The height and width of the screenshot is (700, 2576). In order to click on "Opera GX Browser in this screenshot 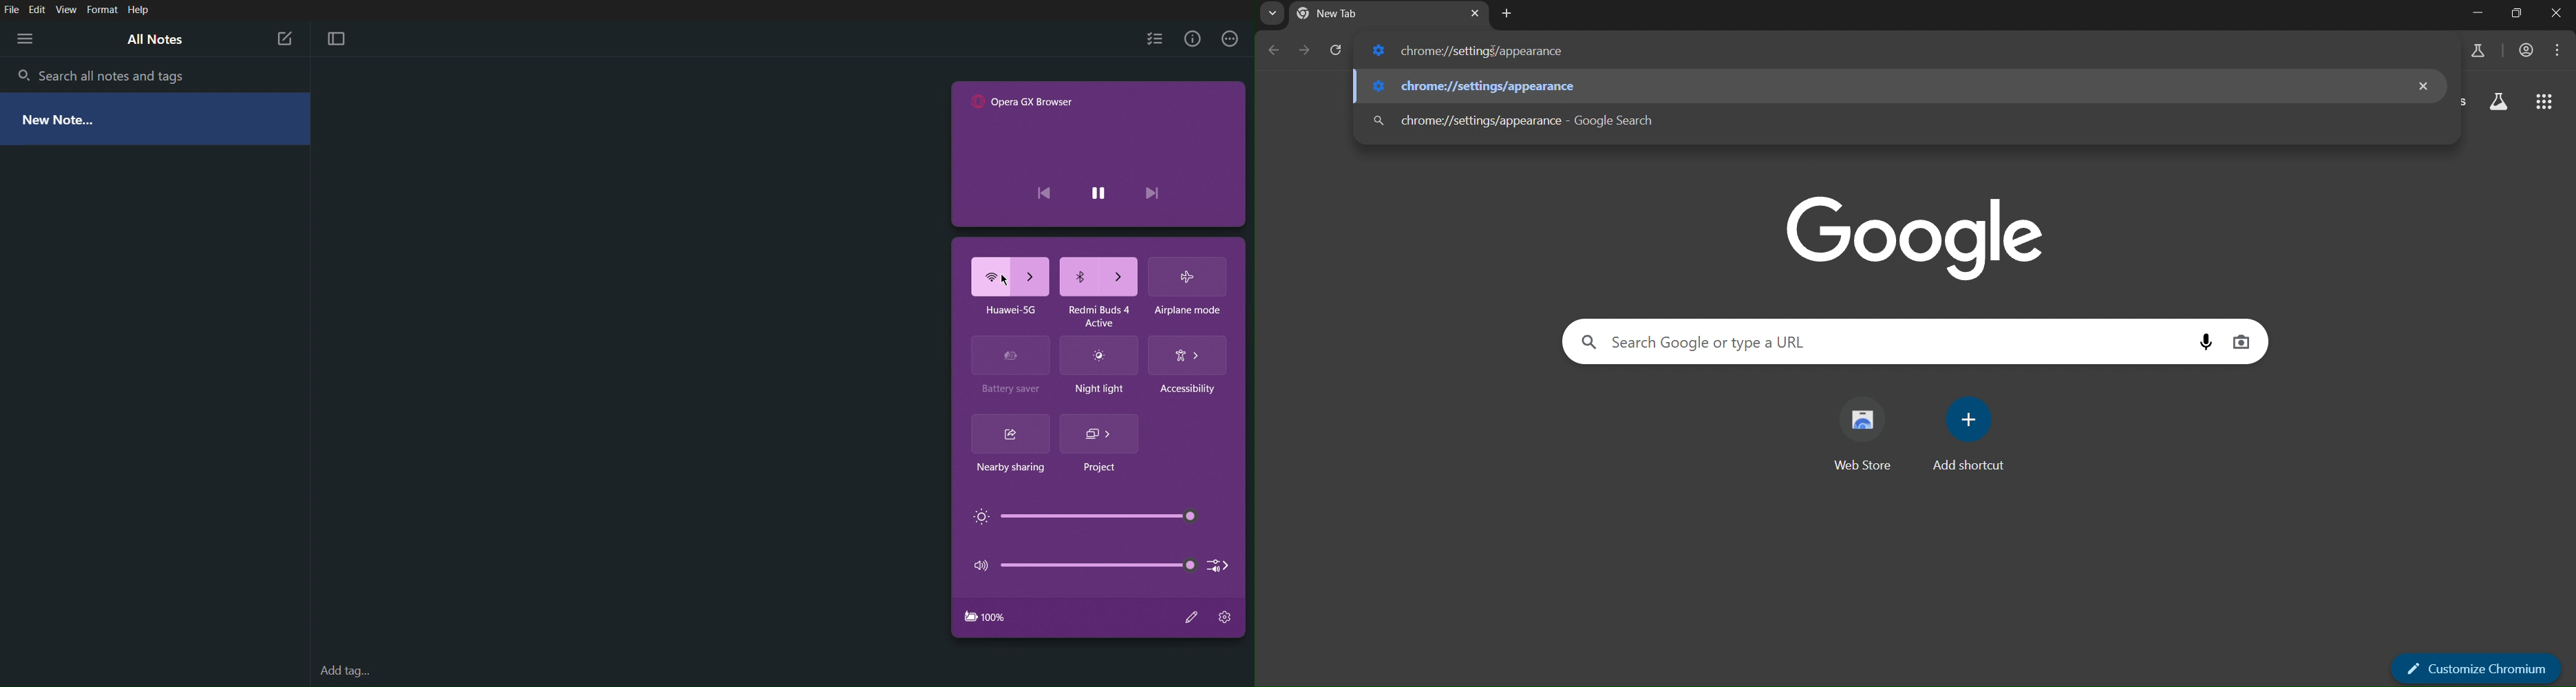, I will do `click(1025, 103)`.